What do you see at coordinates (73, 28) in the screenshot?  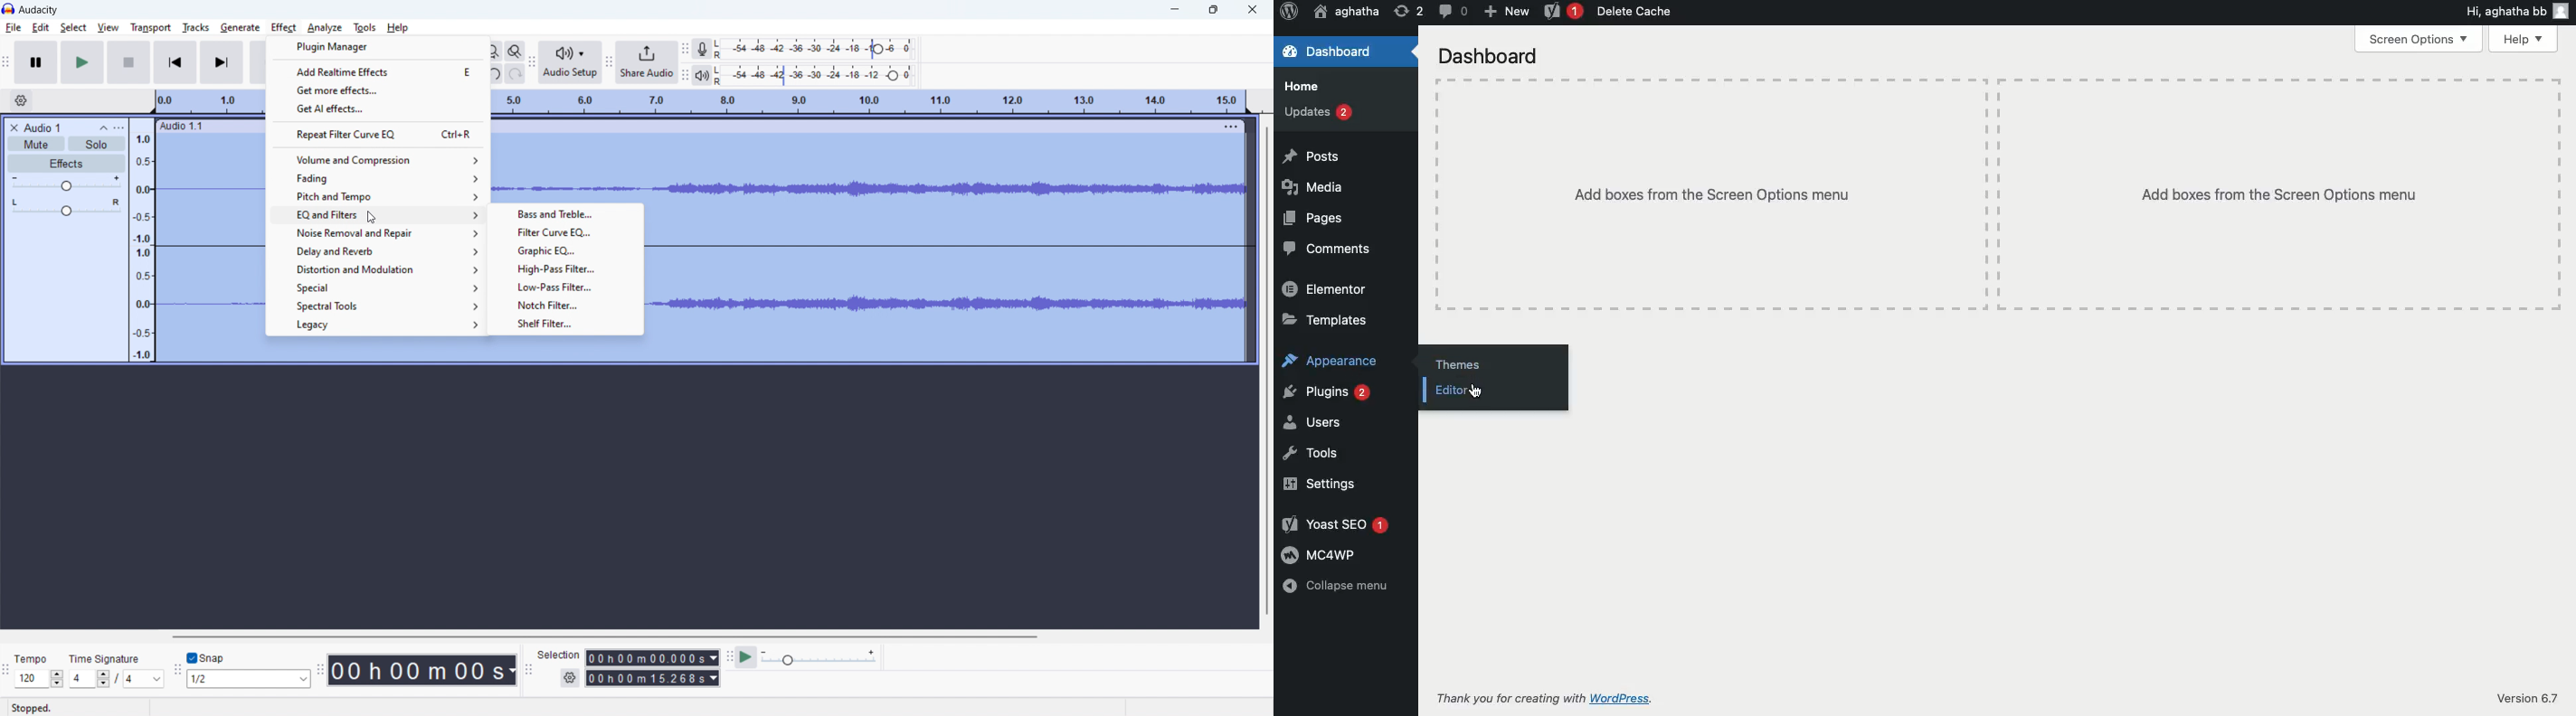 I see `select` at bounding box center [73, 28].